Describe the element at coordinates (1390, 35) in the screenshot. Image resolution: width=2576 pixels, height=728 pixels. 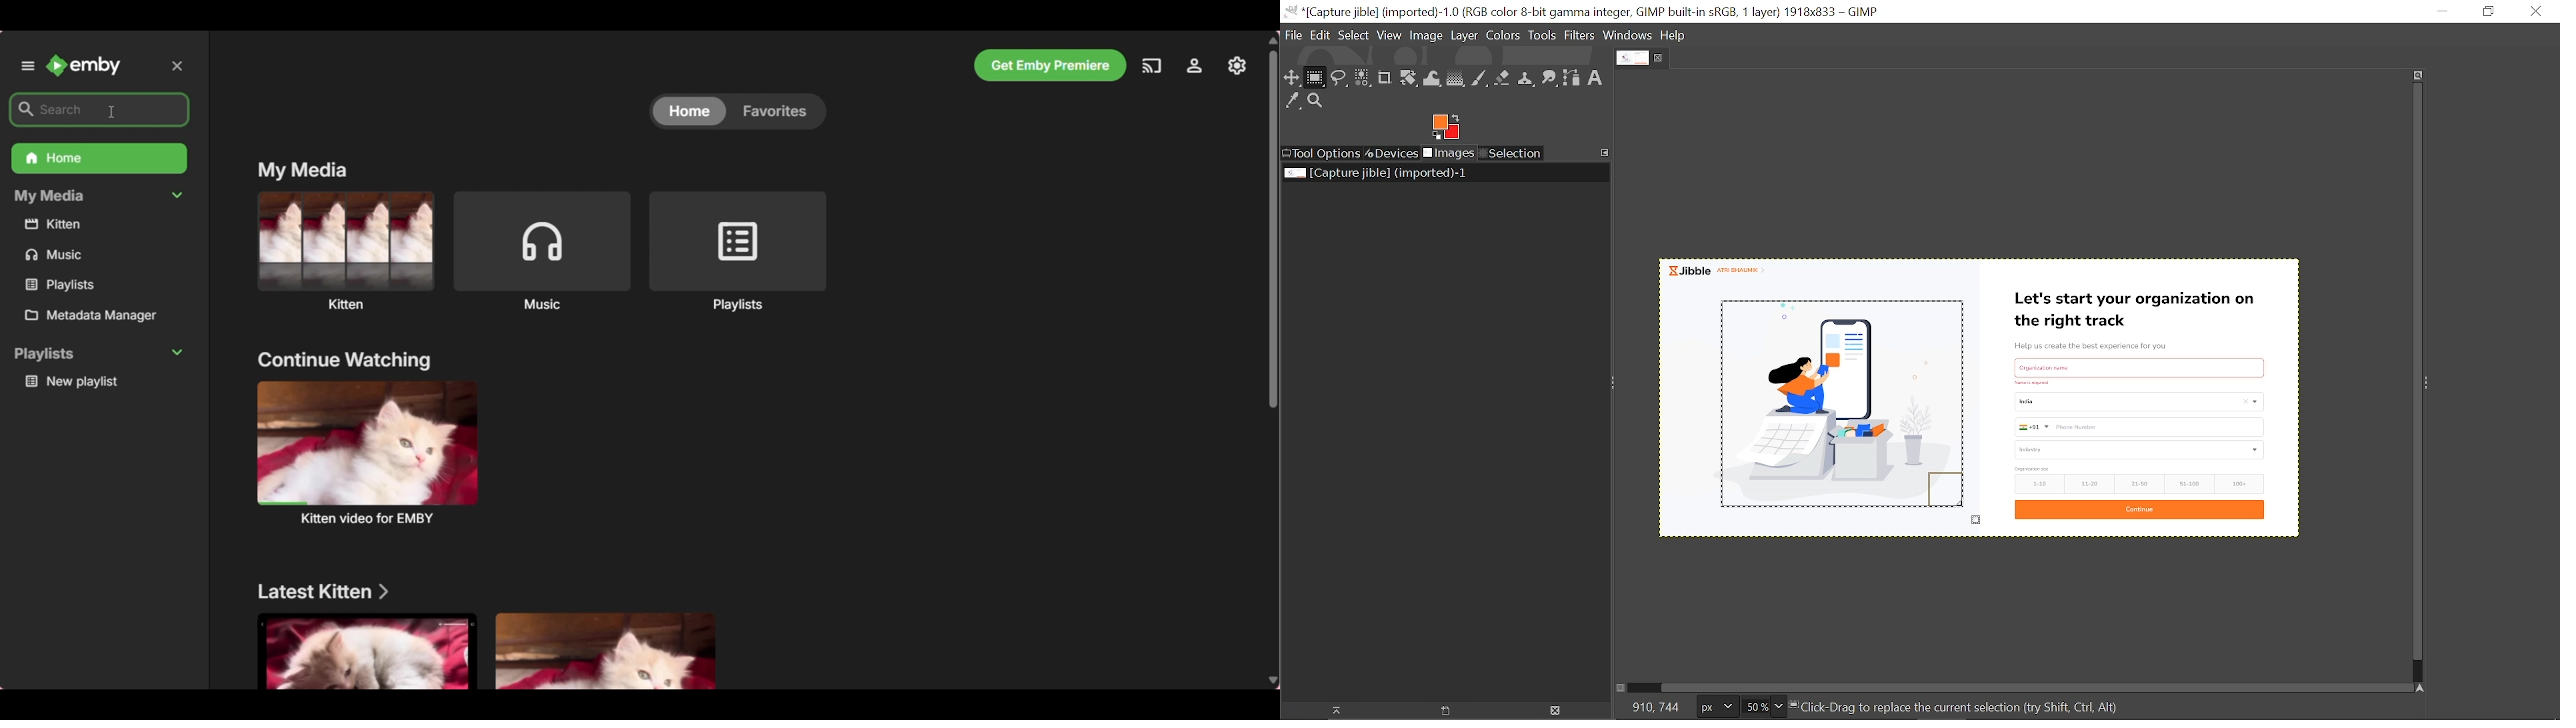
I see `View` at that location.